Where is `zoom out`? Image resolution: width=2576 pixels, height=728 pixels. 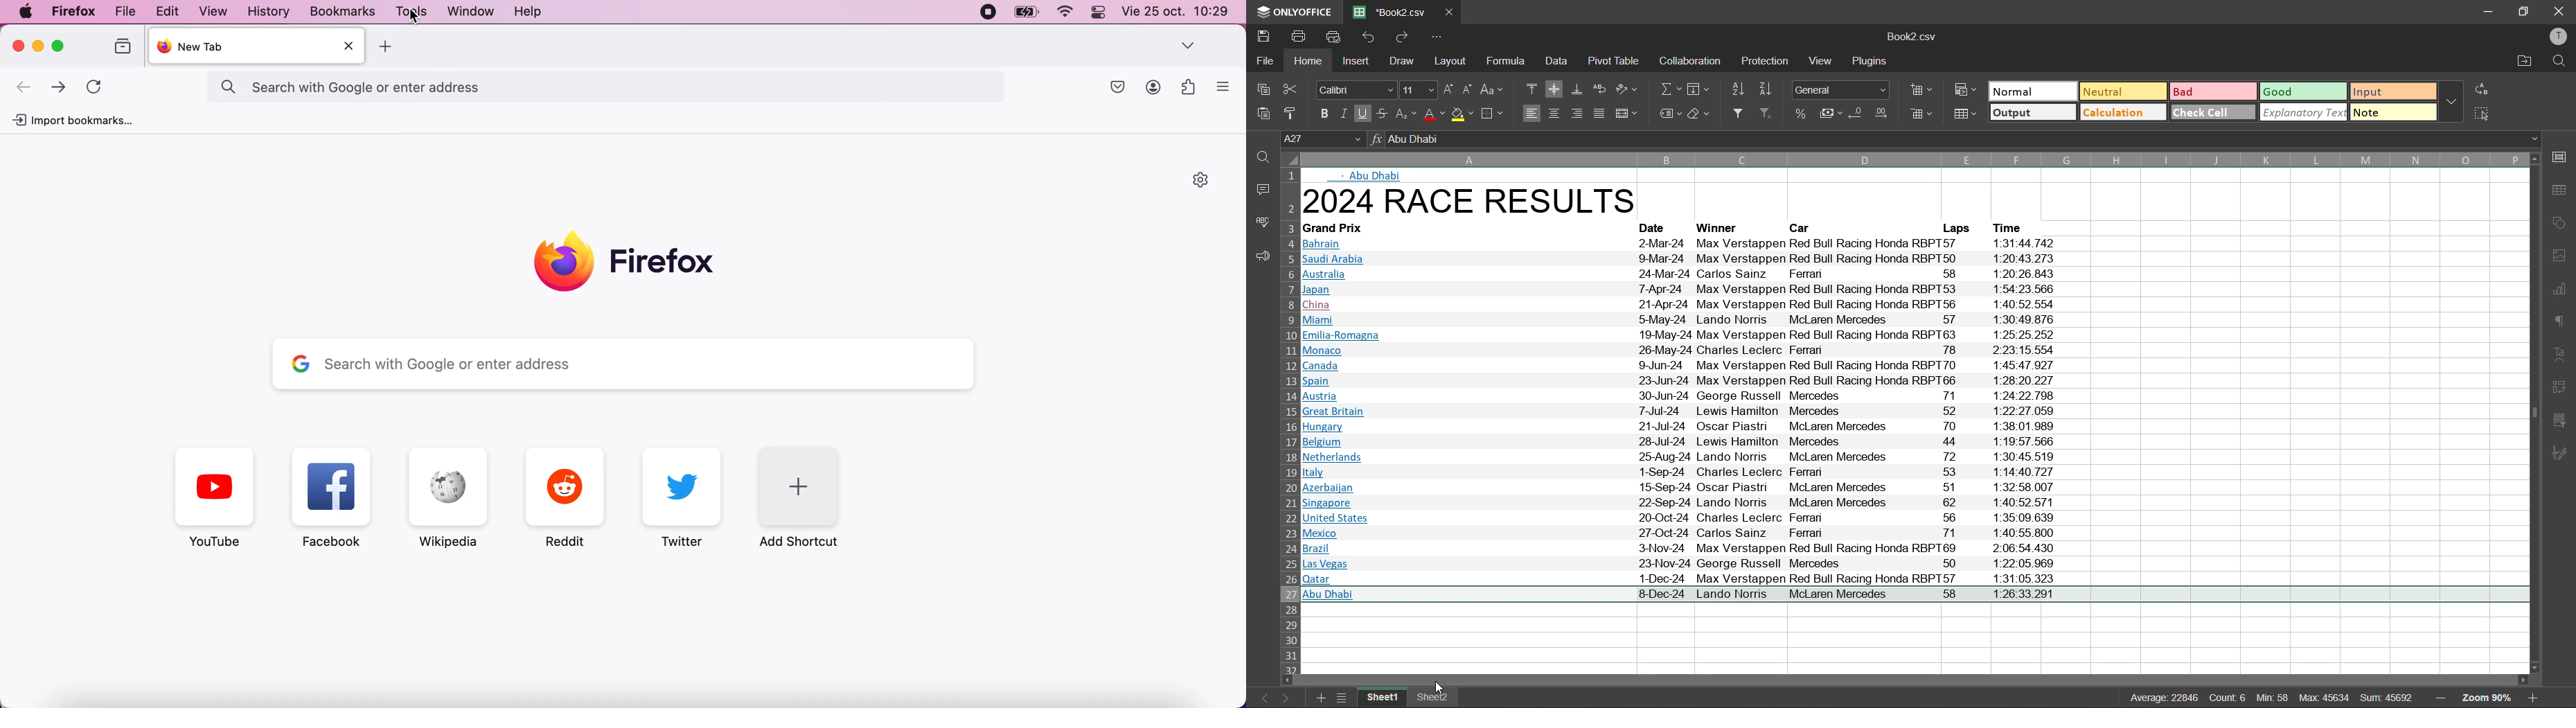
zoom out is located at coordinates (2440, 696).